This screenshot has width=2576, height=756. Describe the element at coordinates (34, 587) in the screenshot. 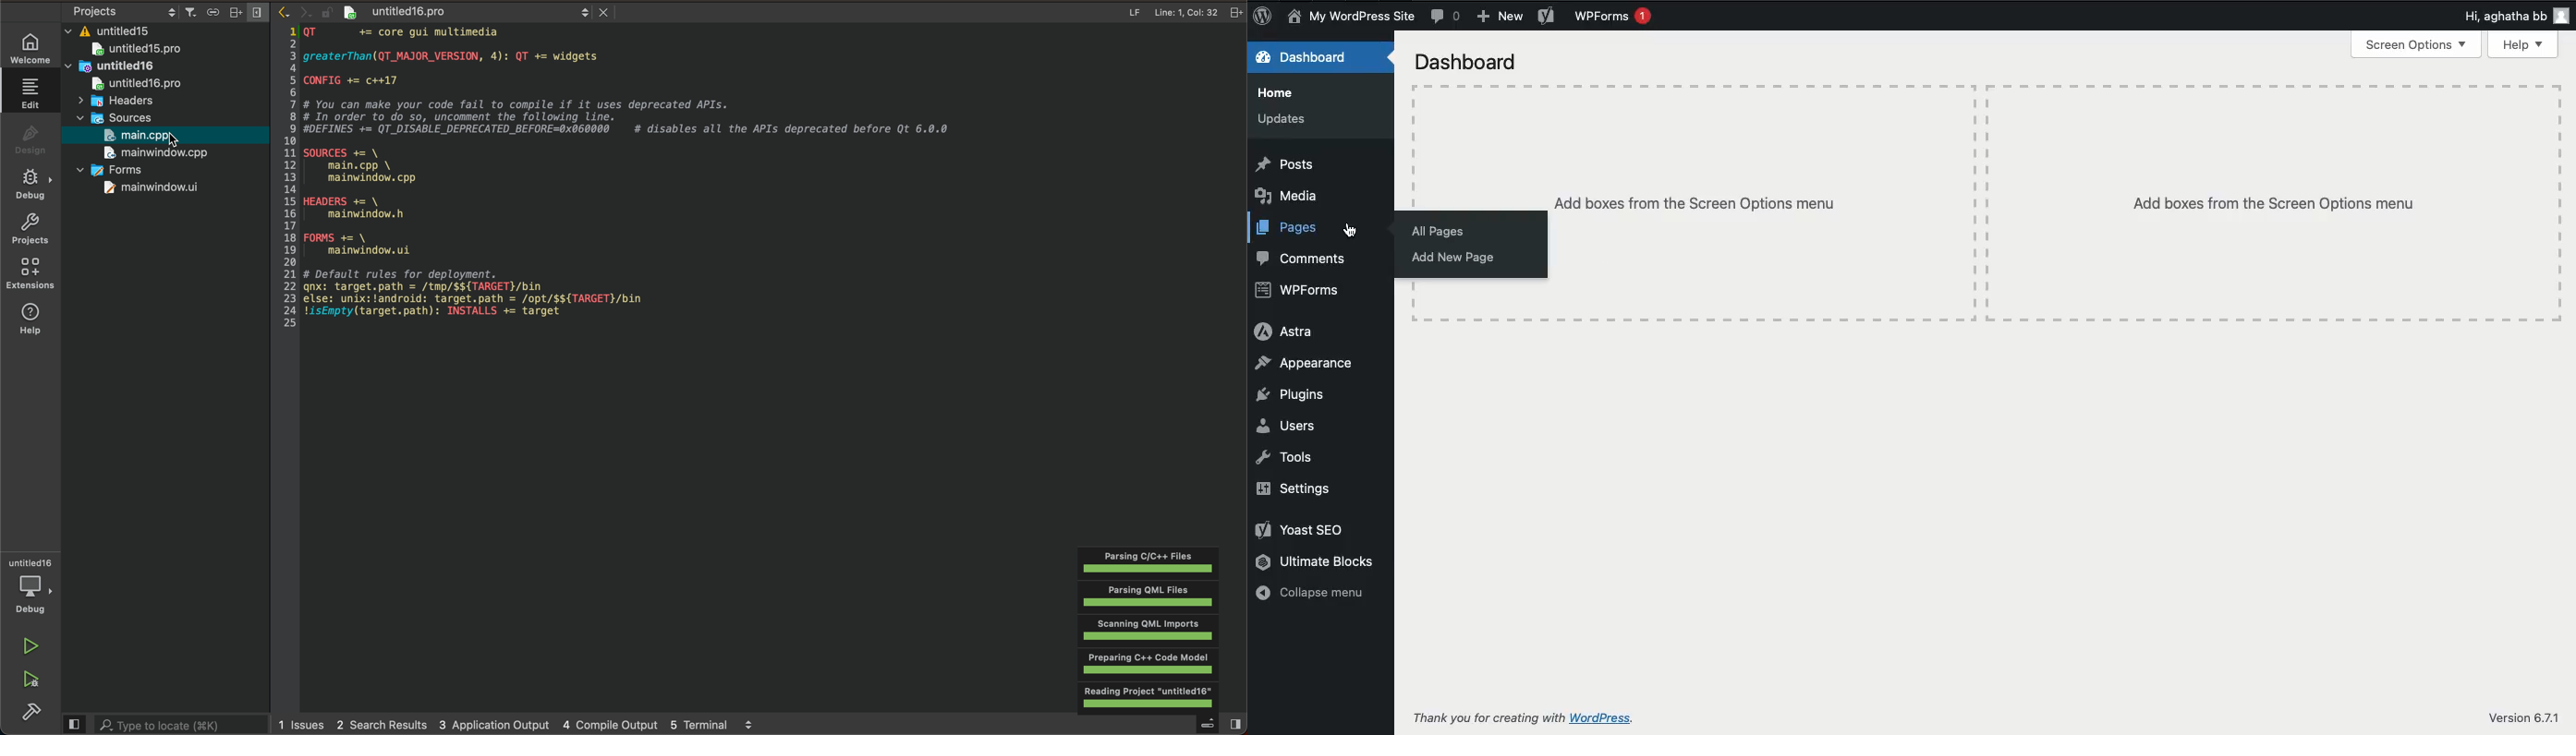

I see `debugger` at that location.